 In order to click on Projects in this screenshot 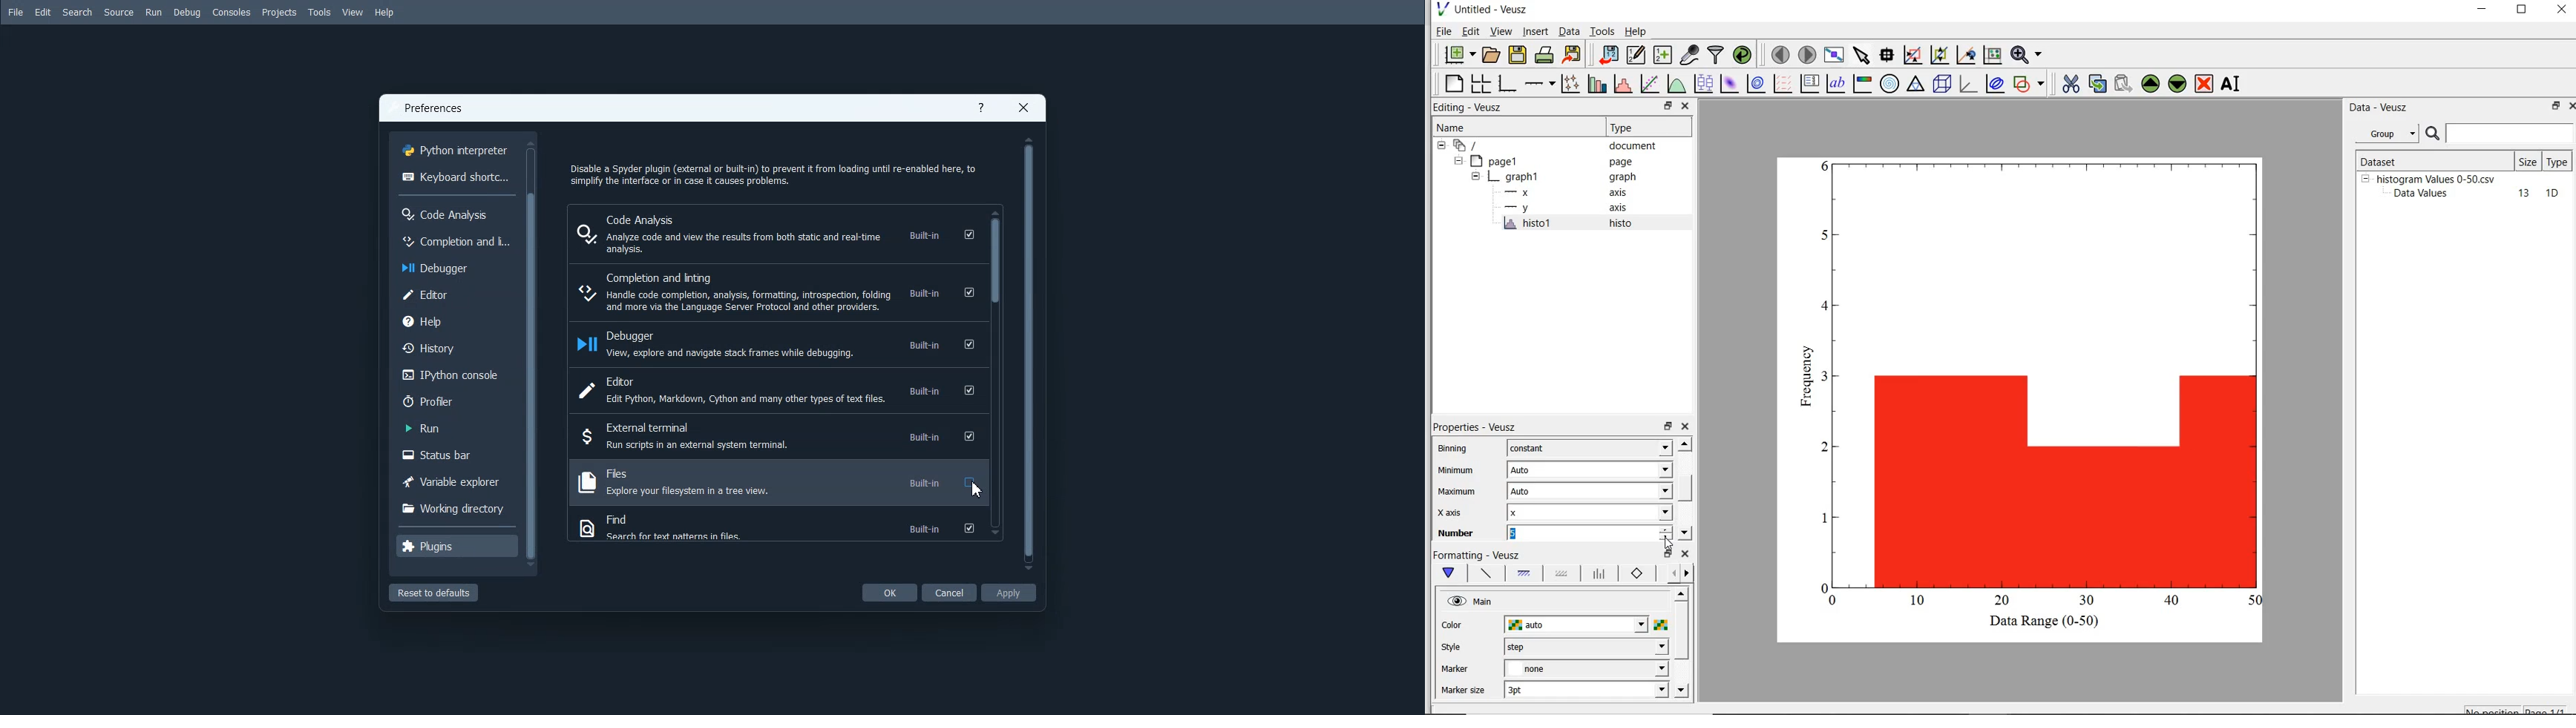, I will do `click(278, 13)`.